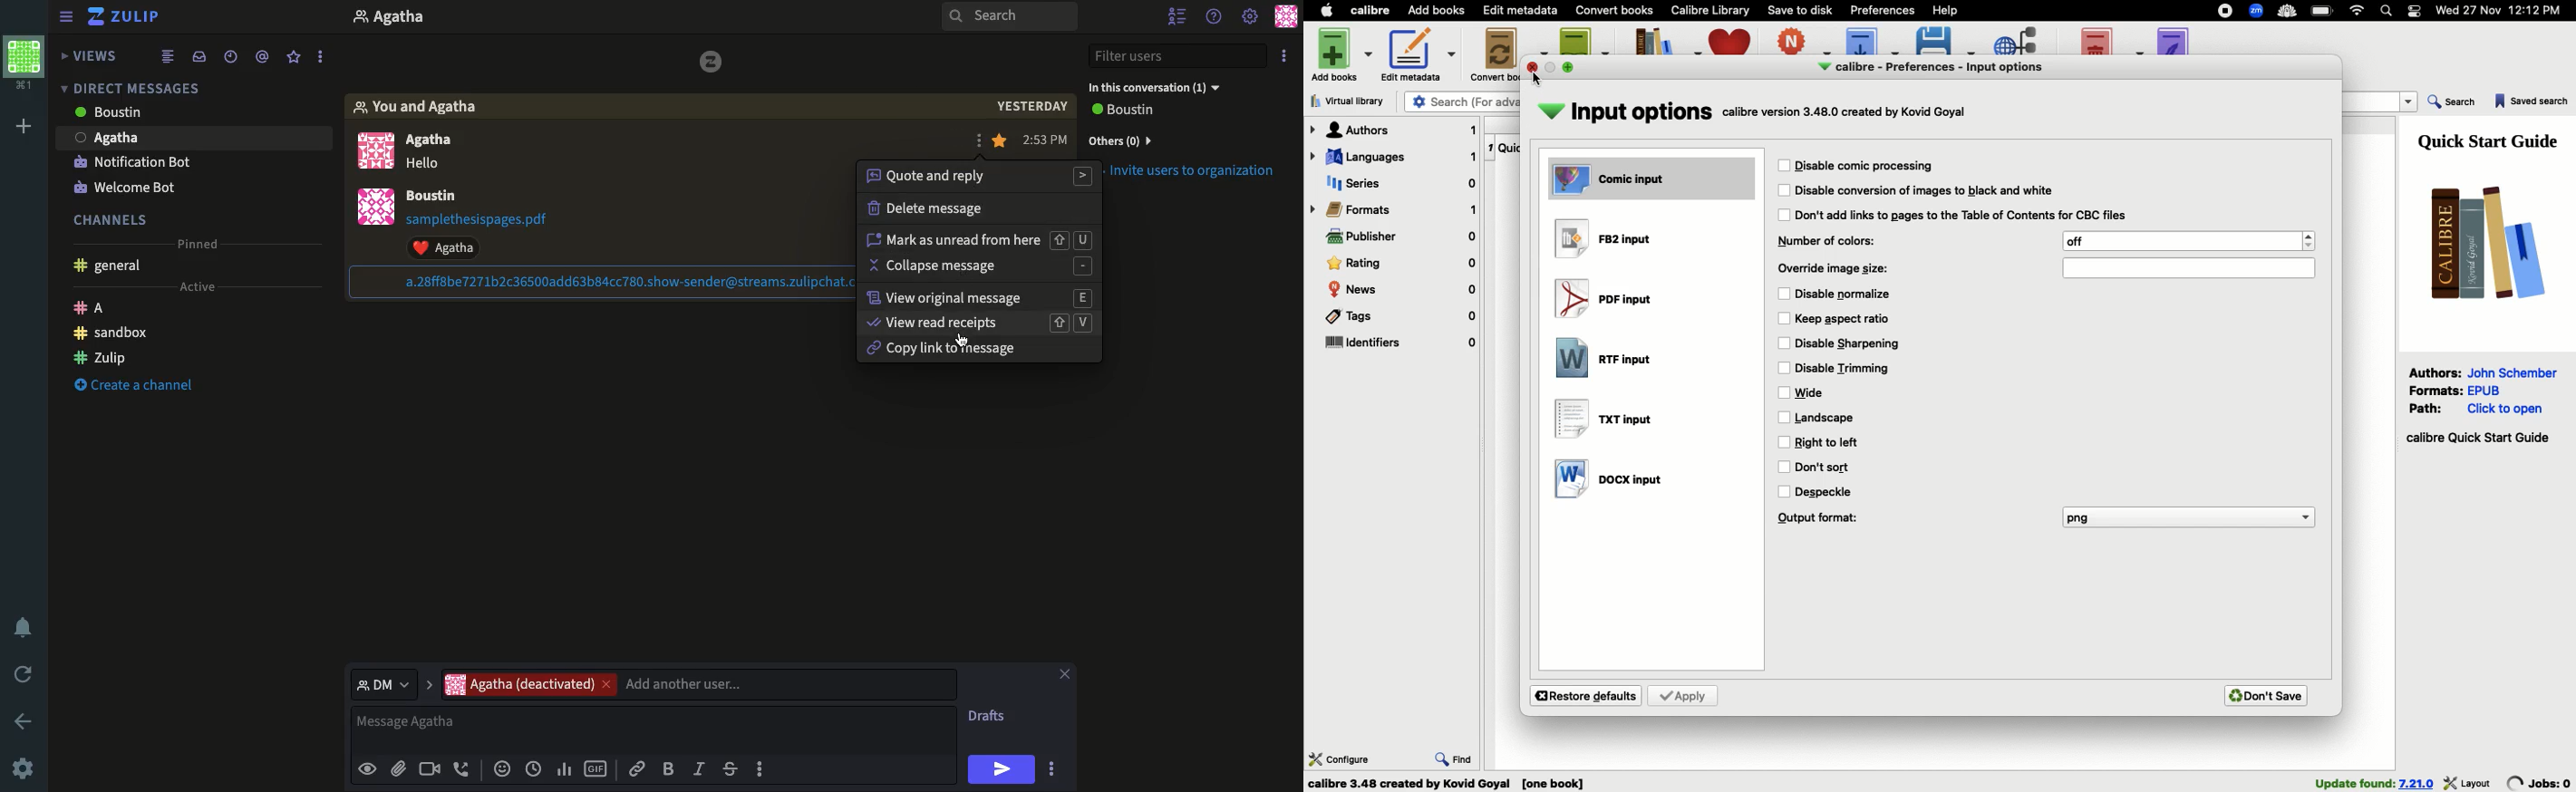 The width and height of the screenshot is (2576, 812). What do you see at coordinates (1455, 757) in the screenshot?
I see `Find` at bounding box center [1455, 757].